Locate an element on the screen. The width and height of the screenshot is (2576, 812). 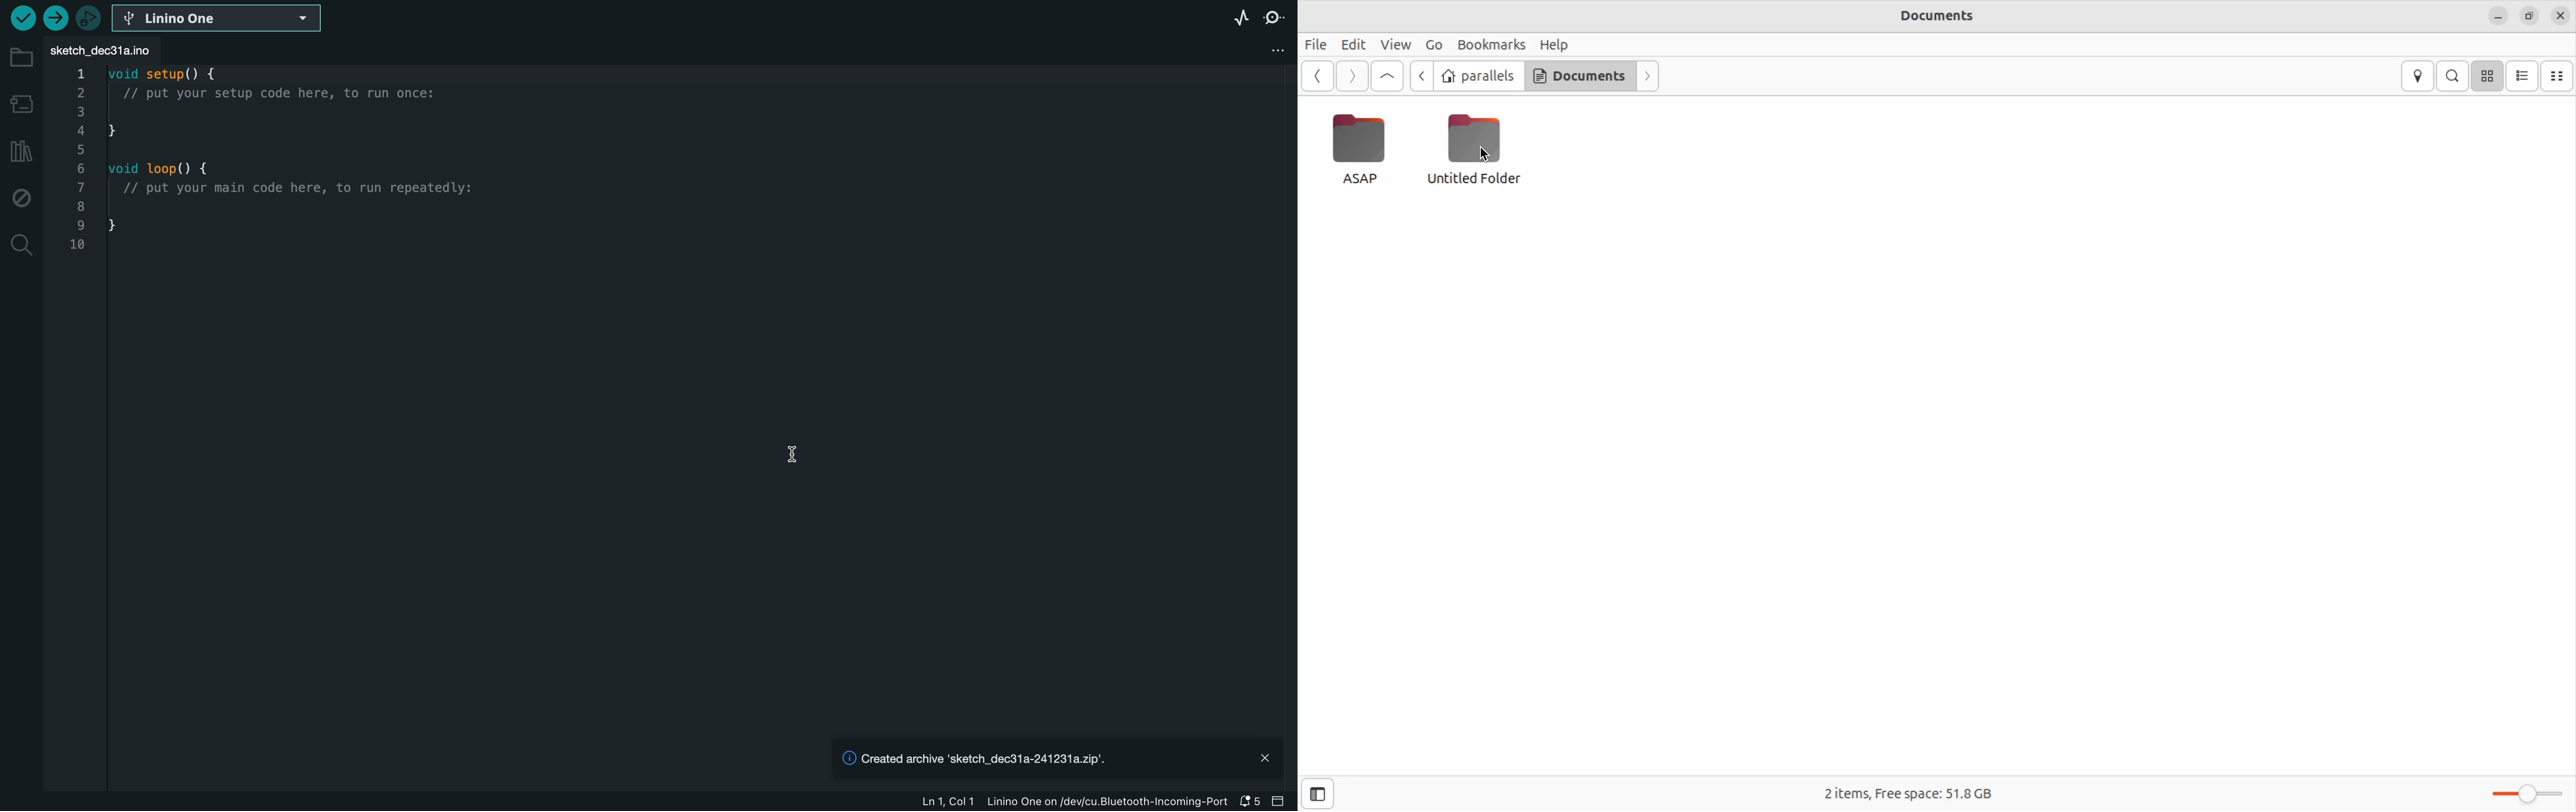
notification is located at coordinates (1249, 803).